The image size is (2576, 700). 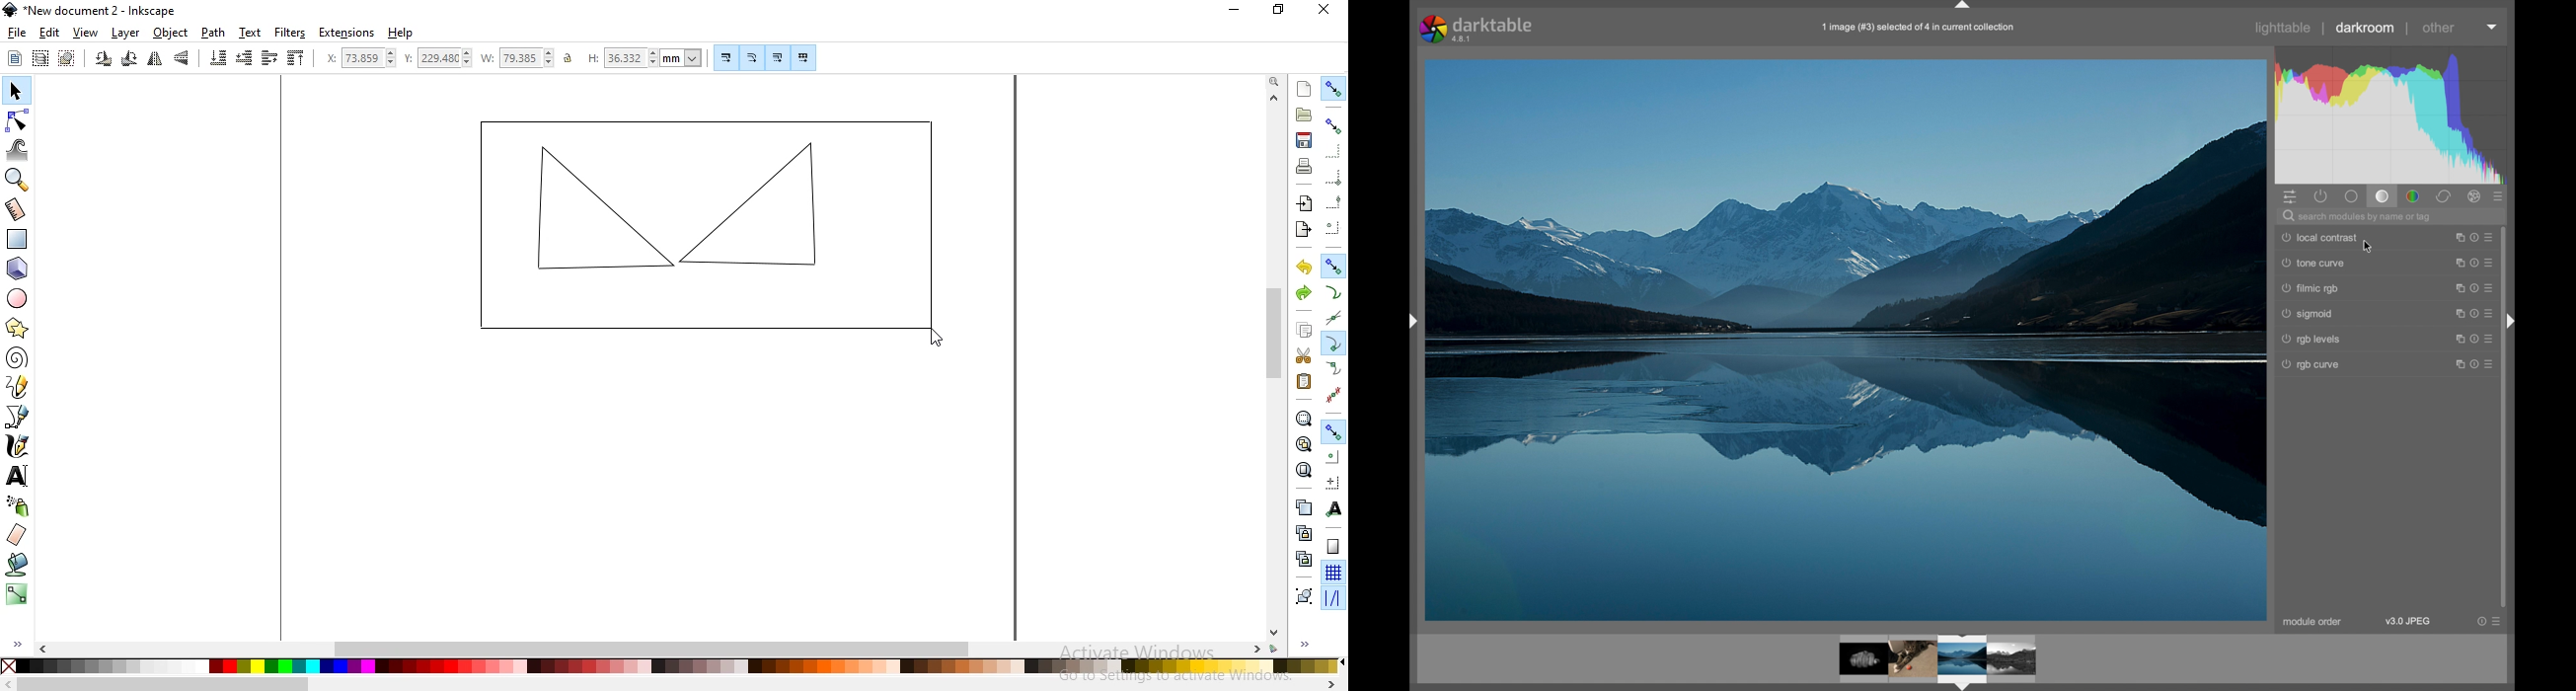 What do you see at coordinates (1302, 558) in the screenshot?
I see `cut the selected clone` at bounding box center [1302, 558].